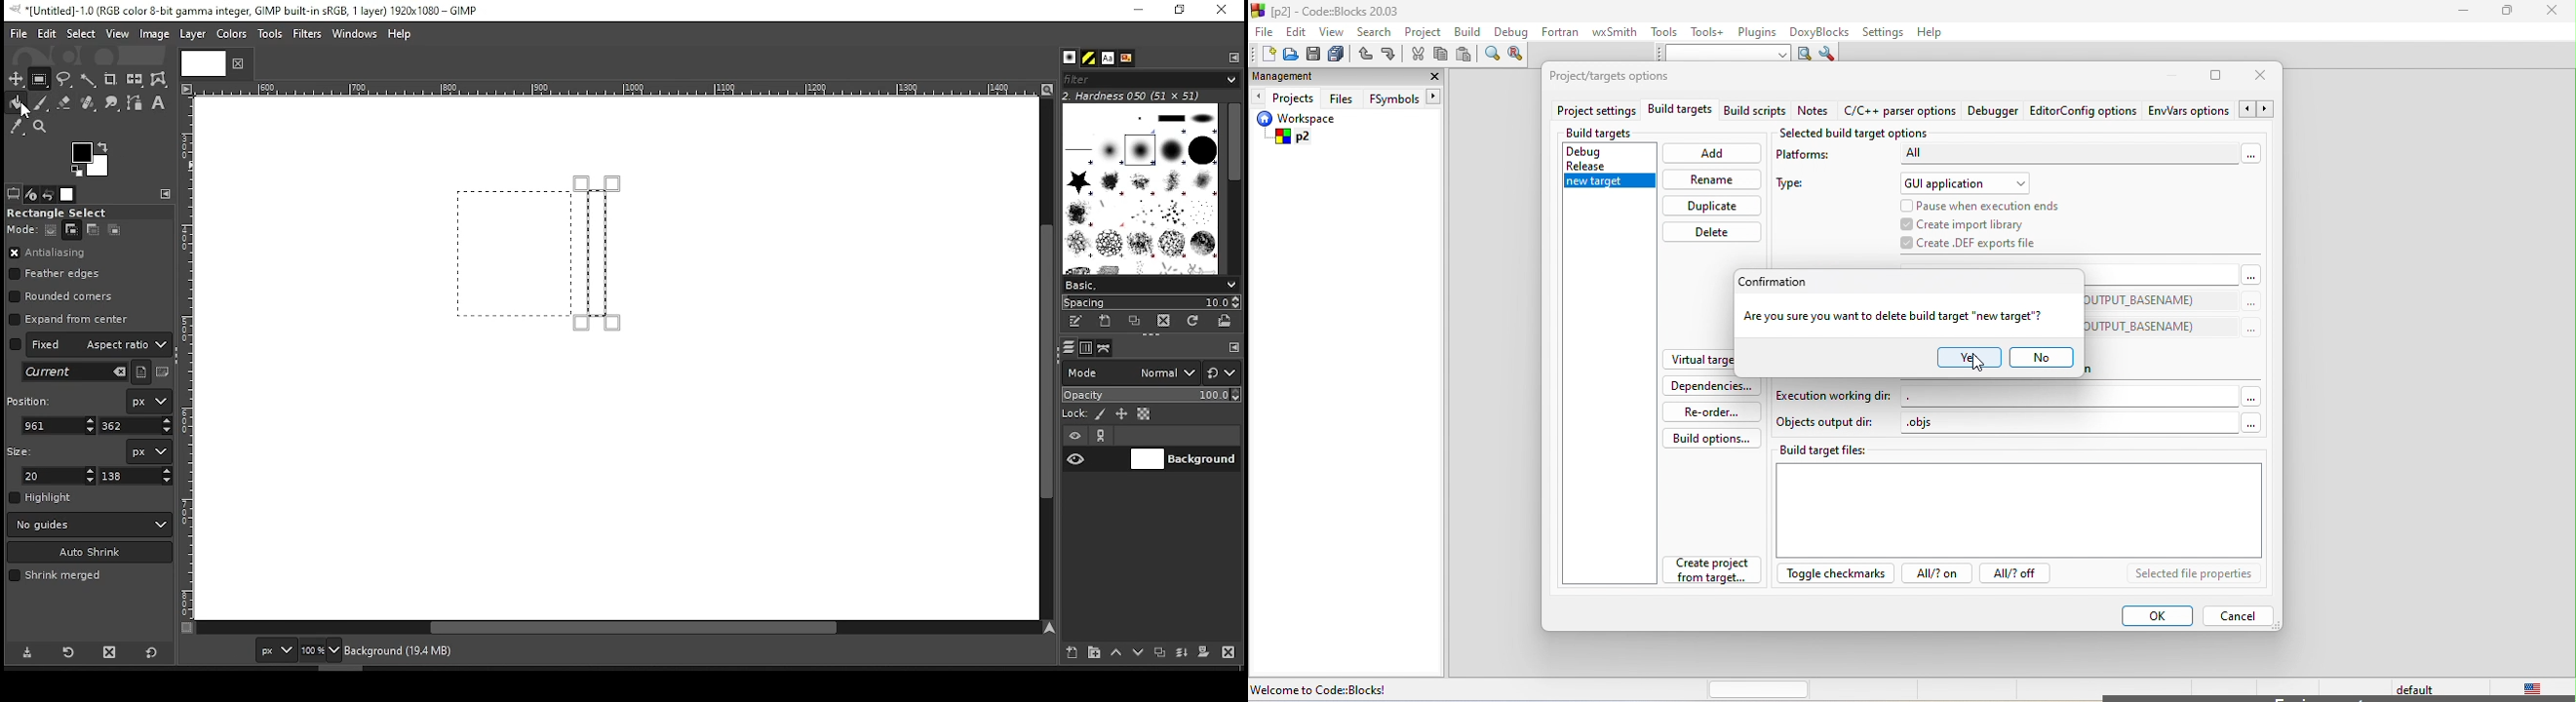 The height and width of the screenshot is (728, 2576). What do you see at coordinates (1123, 414) in the screenshot?
I see `lock size and positioning` at bounding box center [1123, 414].